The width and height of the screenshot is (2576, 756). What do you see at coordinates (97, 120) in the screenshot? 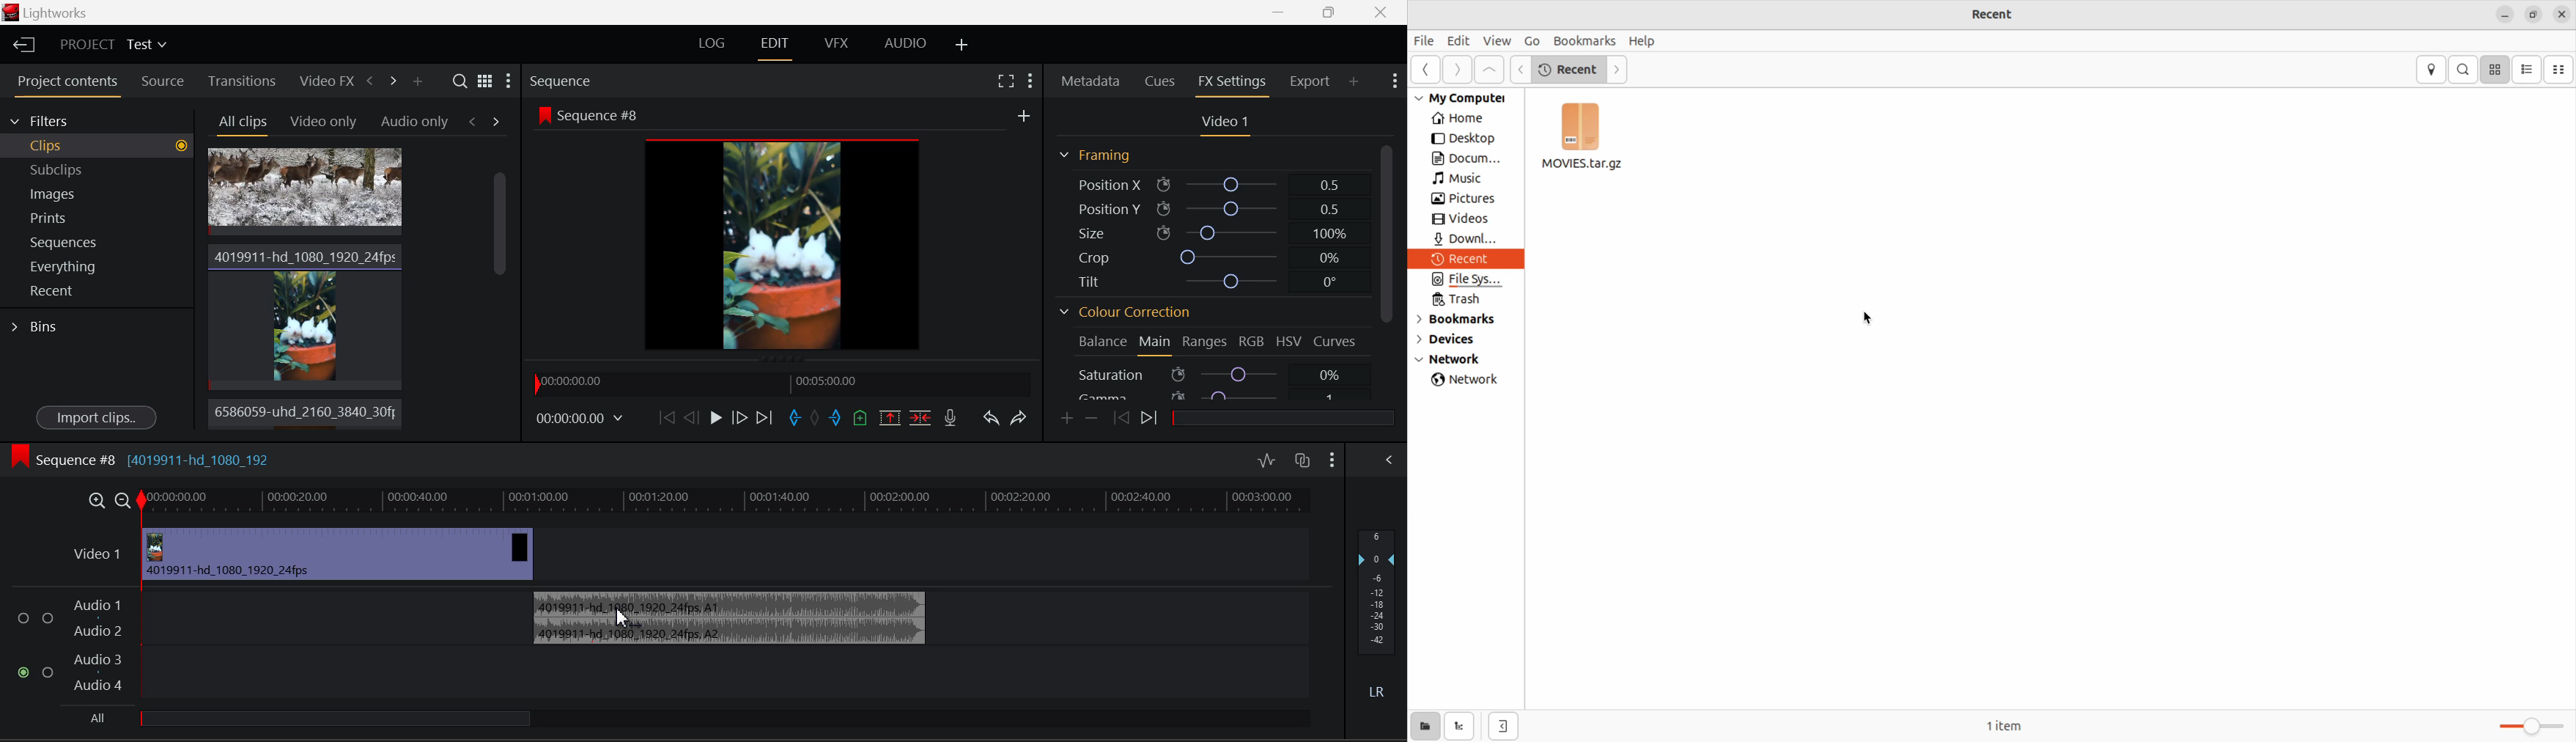
I see `Filters` at bounding box center [97, 120].